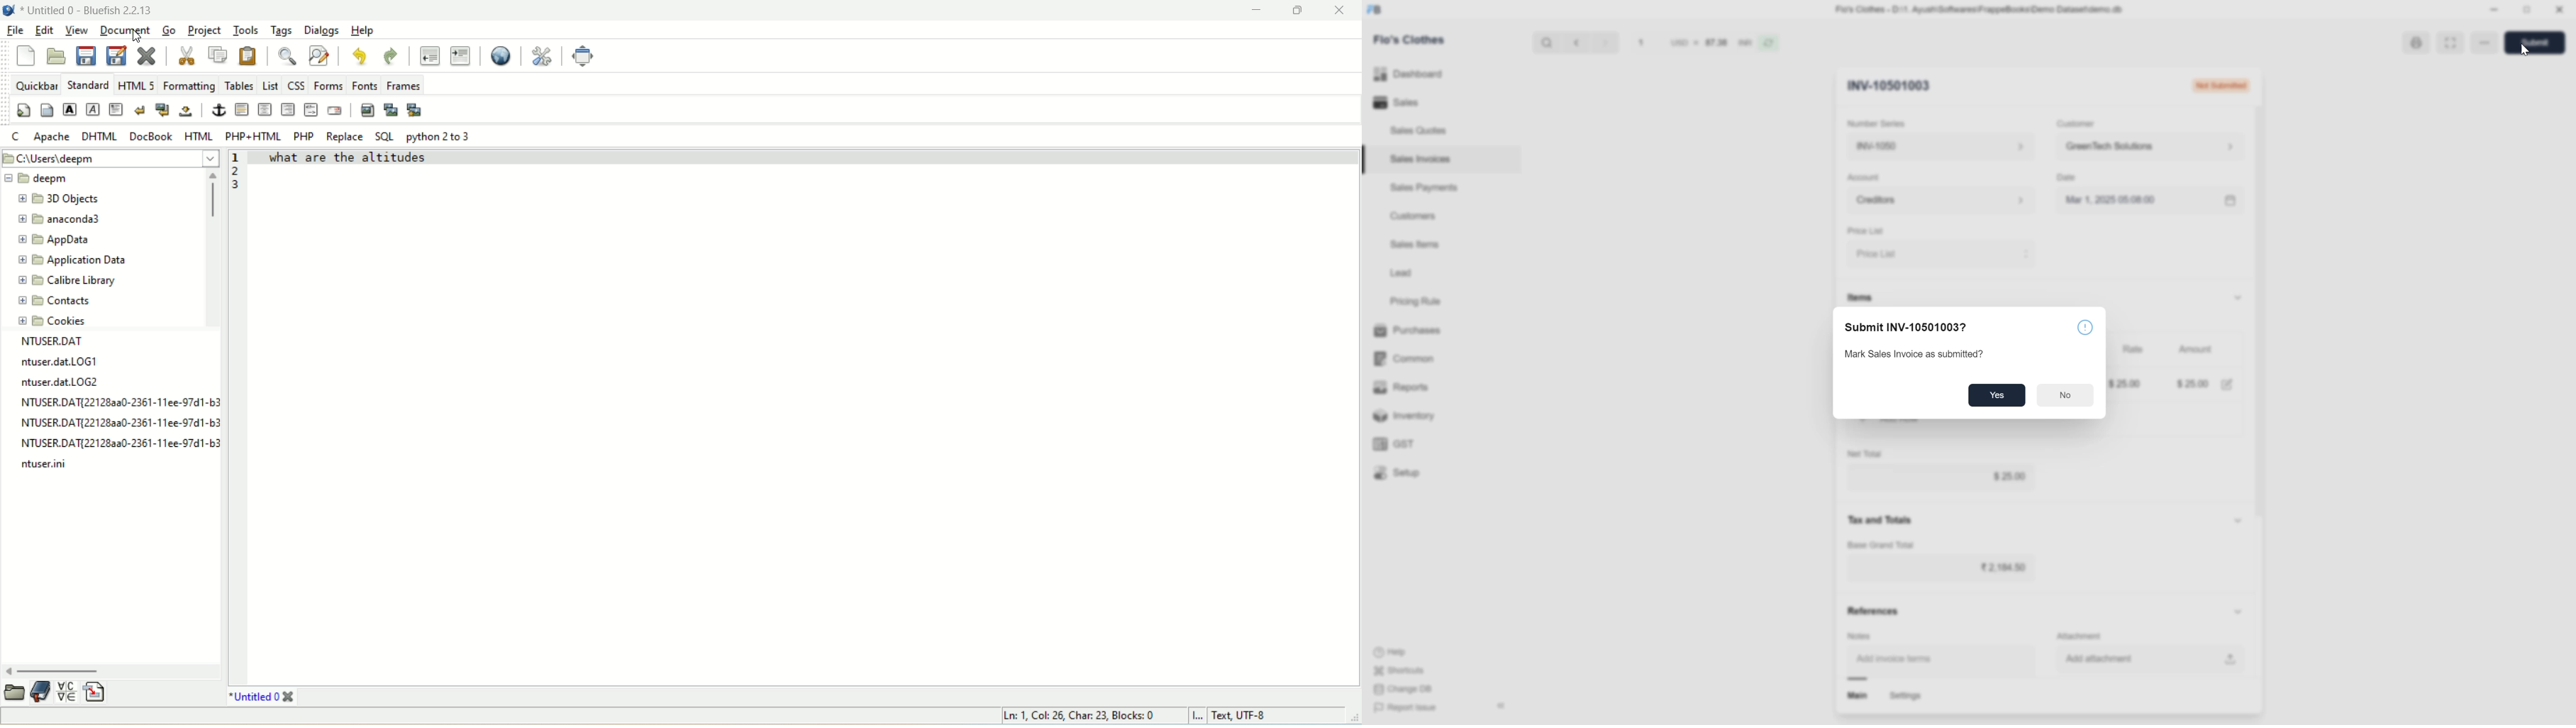  I want to click on undo, so click(358, 57).